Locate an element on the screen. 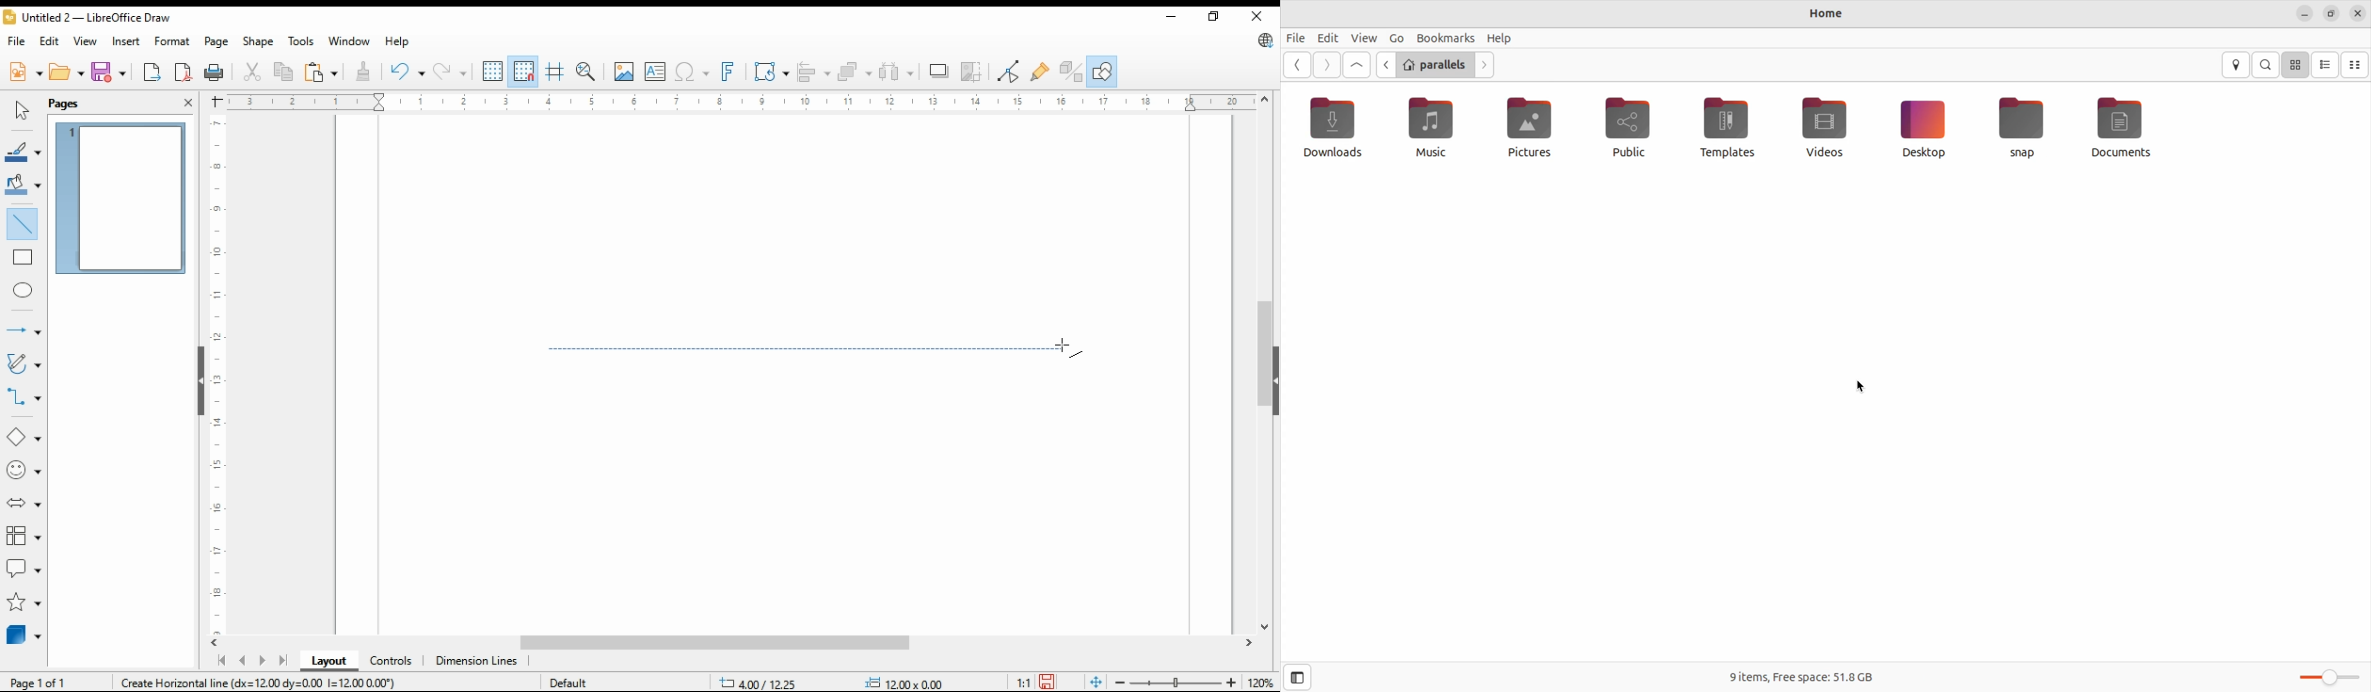  toggle extrusions is located at coordinates (1071, 72).